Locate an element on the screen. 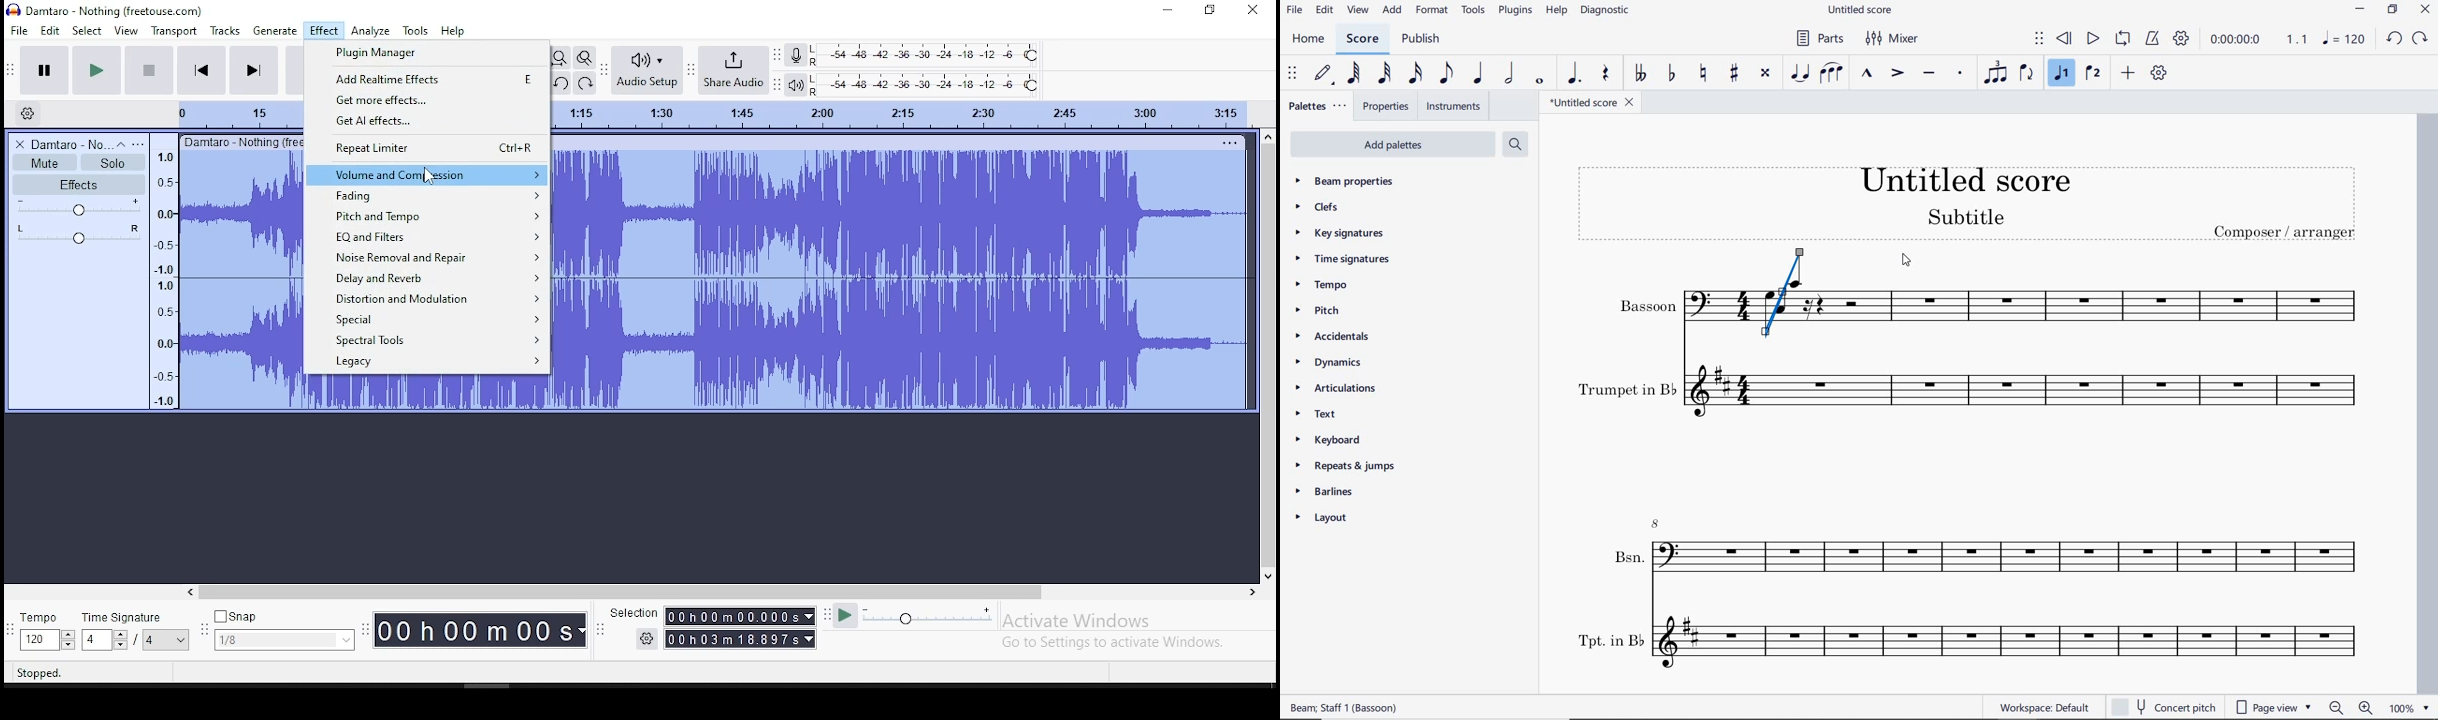  track time is located at coordinates (901, 112).